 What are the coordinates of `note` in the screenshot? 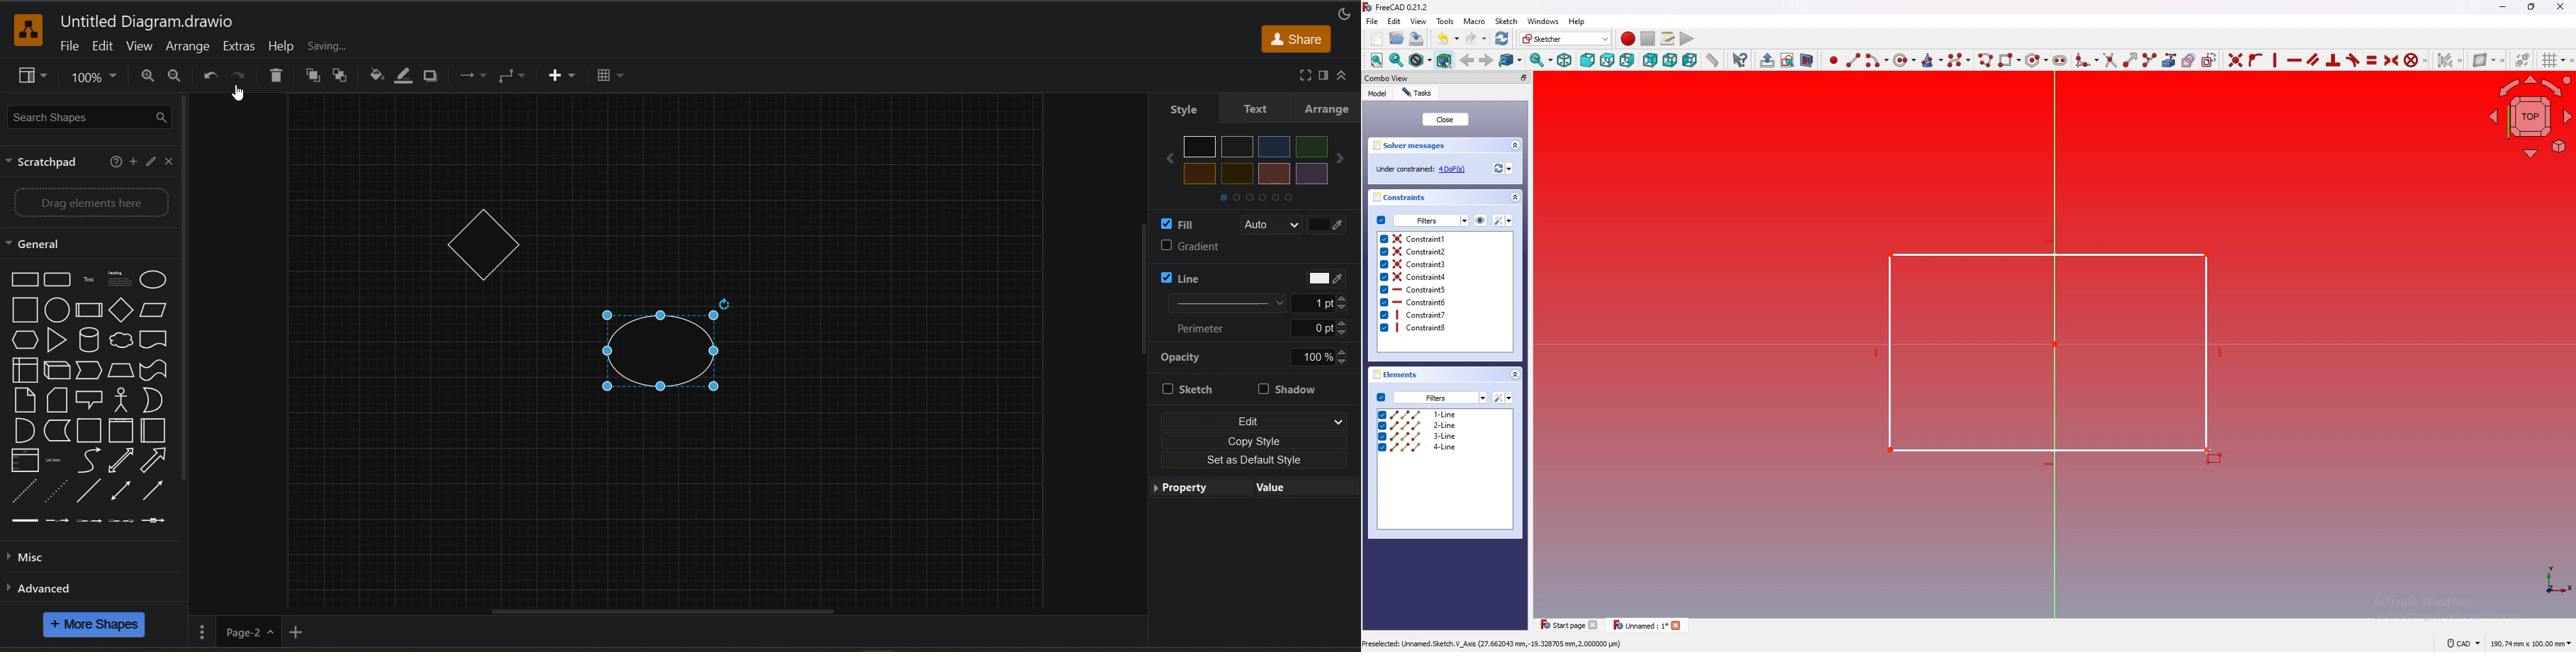 It's located at (23, 401).